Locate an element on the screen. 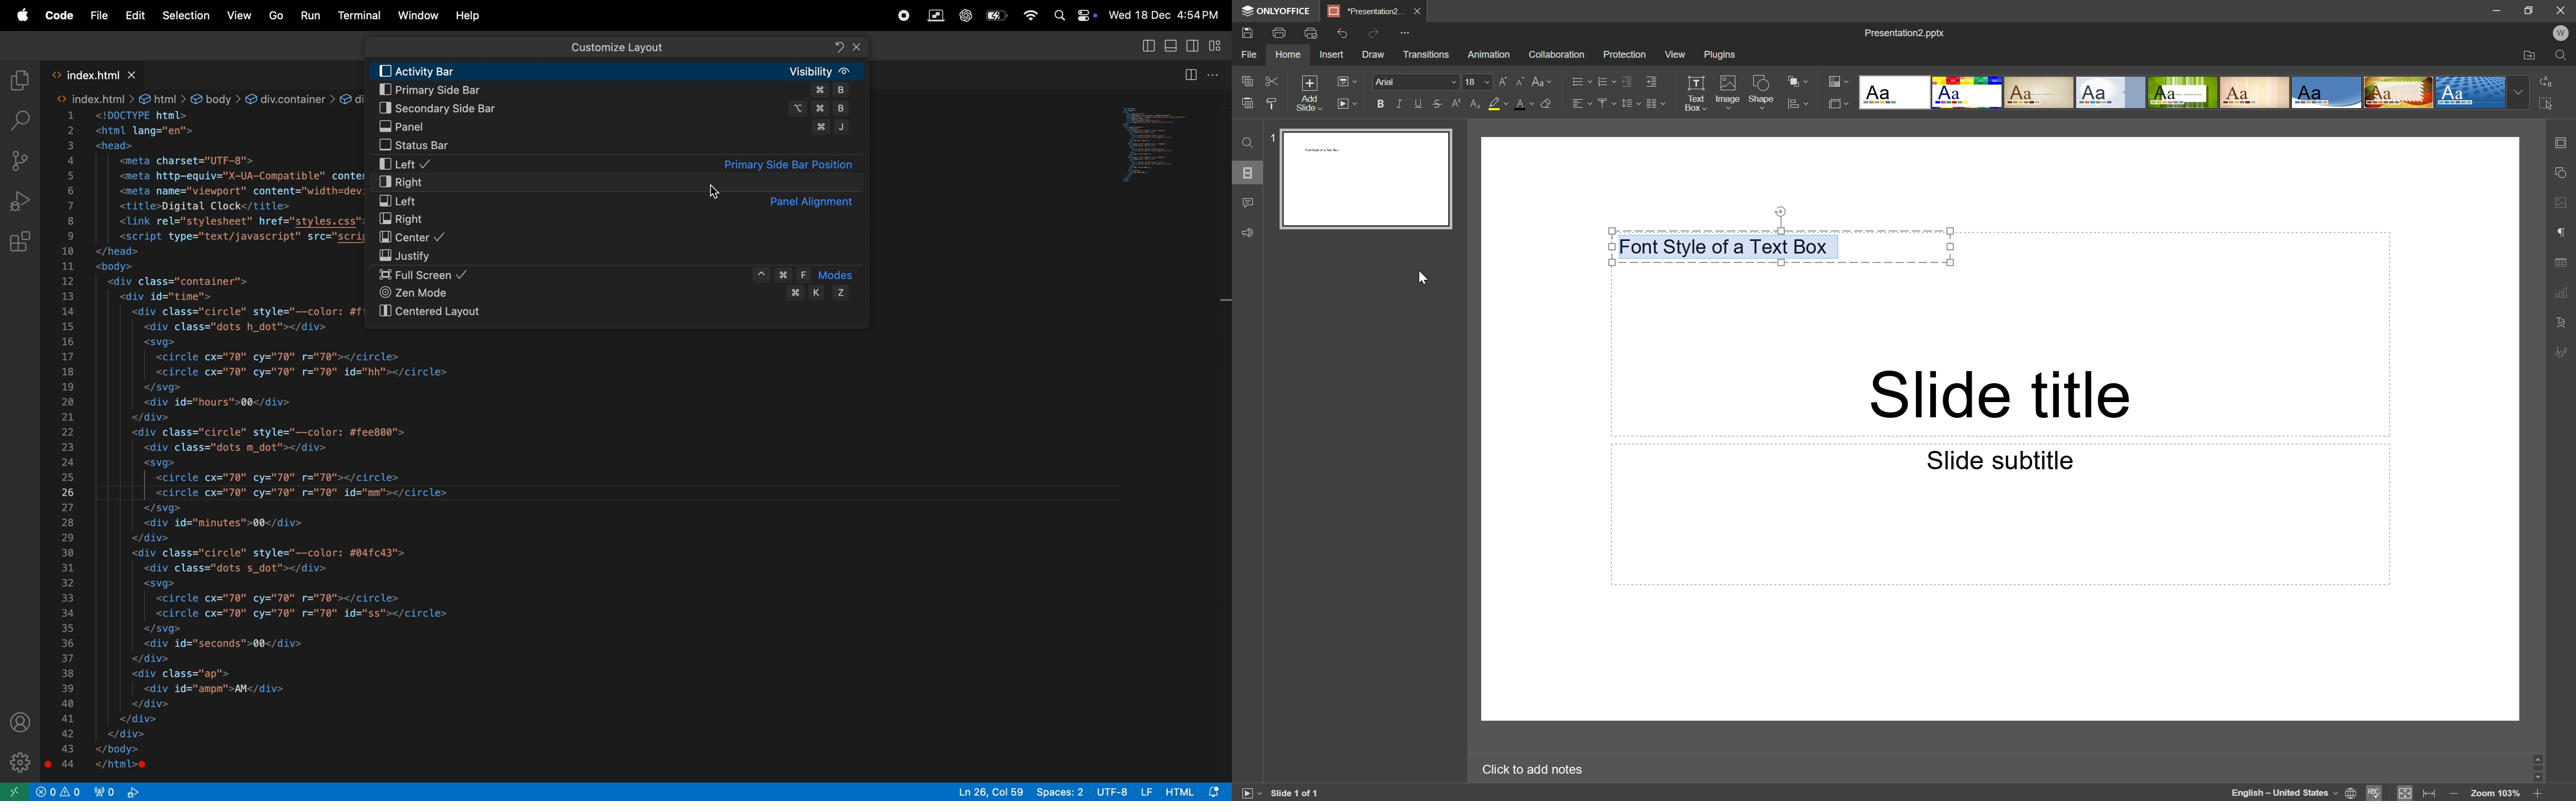 Image resolution: width=2576 pixels, height=812 pixels. Zoom in is located at coordinates (2542, 794).